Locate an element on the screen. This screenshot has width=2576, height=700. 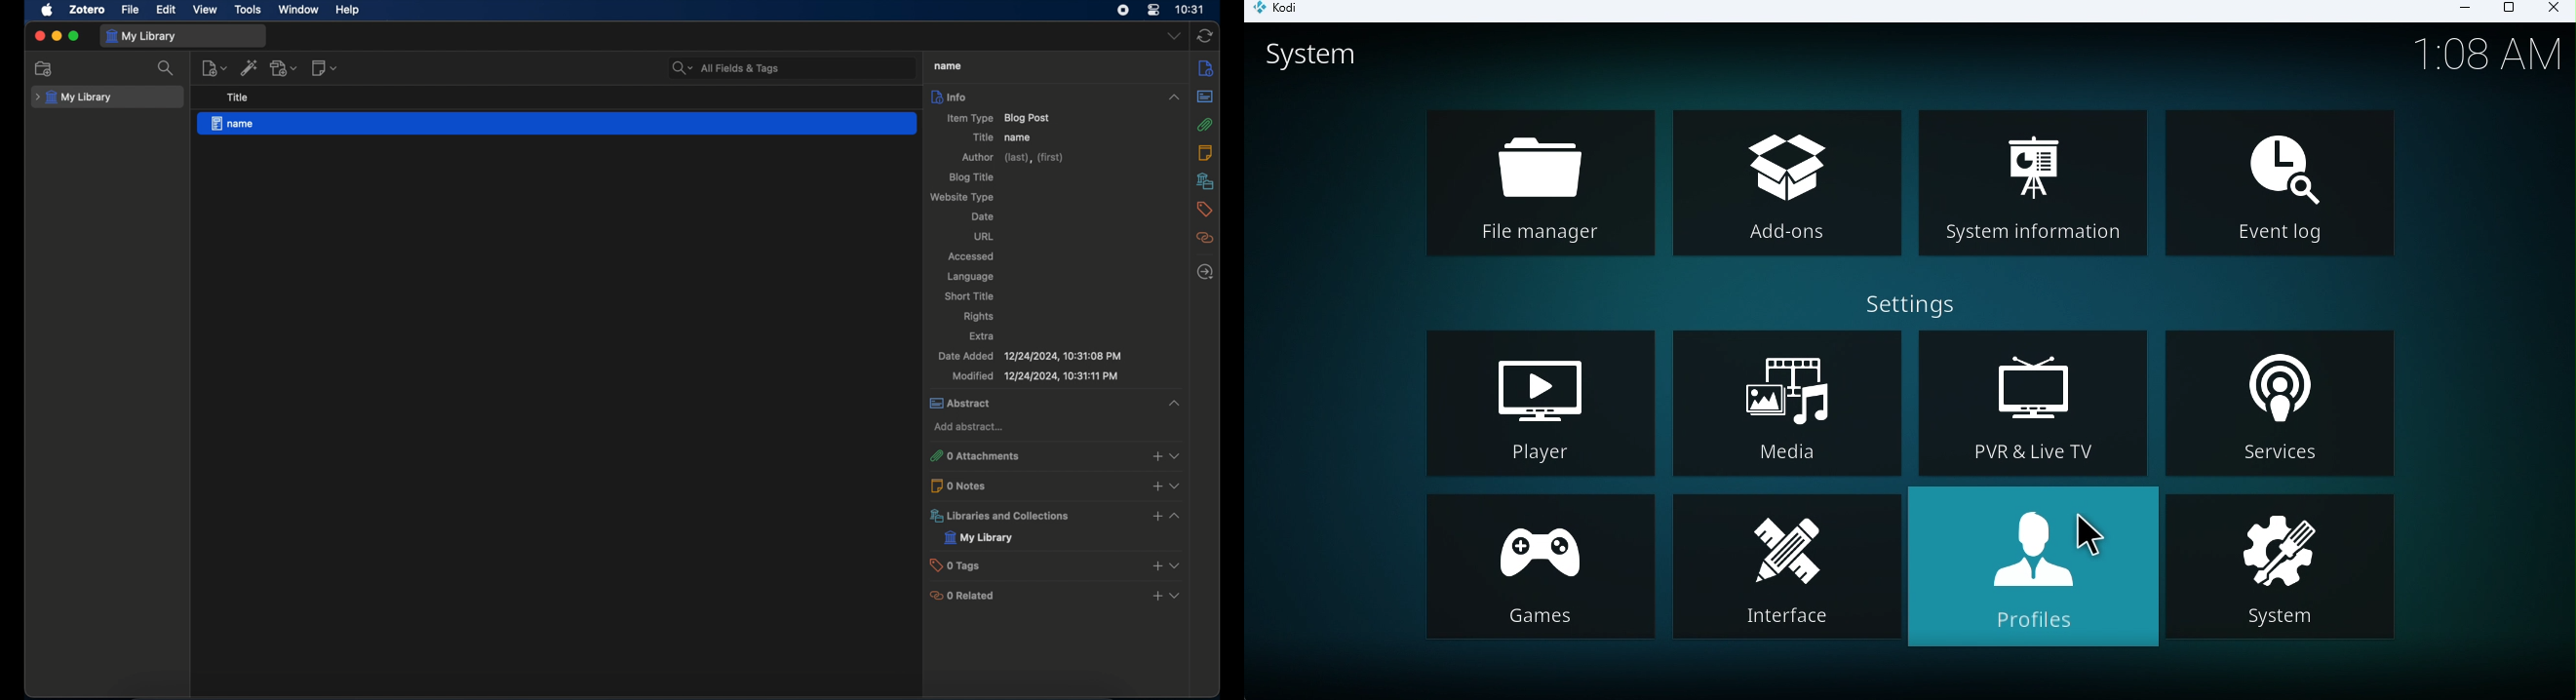
0 related is located at coordinates (1057, 595).